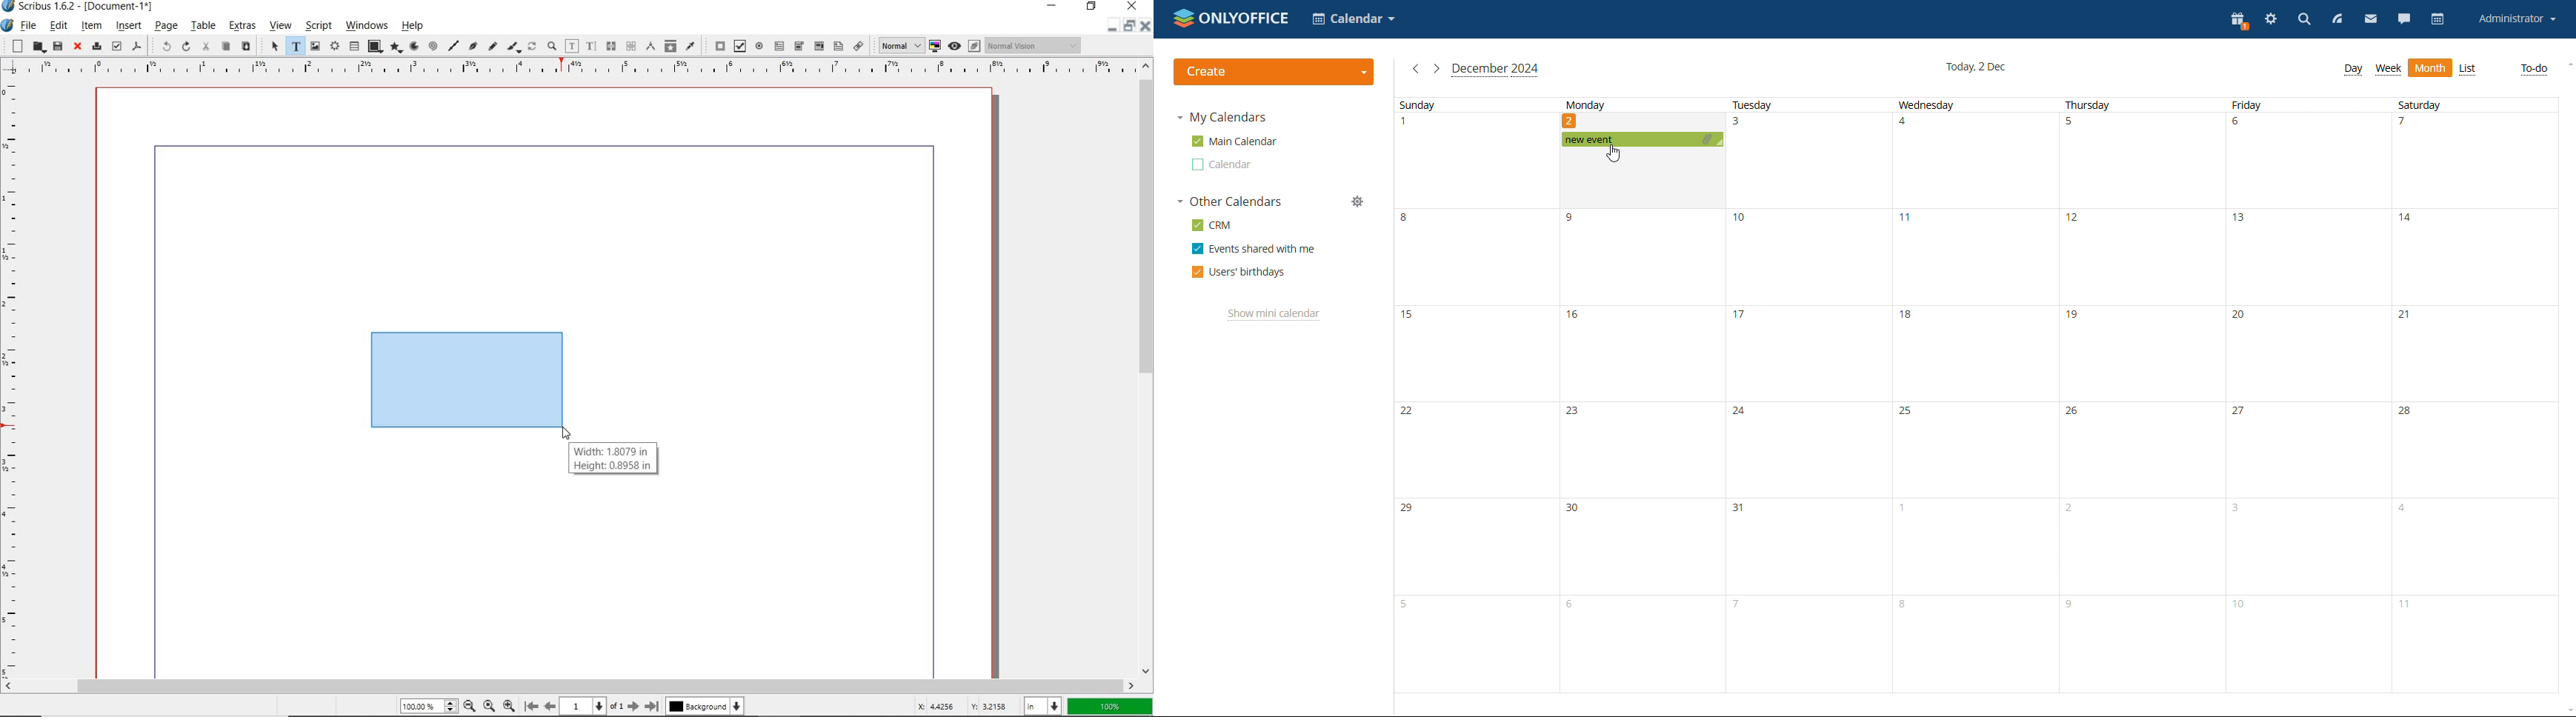  What do you see at coordinates (453, 45) in the screenshot?
I see `line` at bounding box center [453, 45].